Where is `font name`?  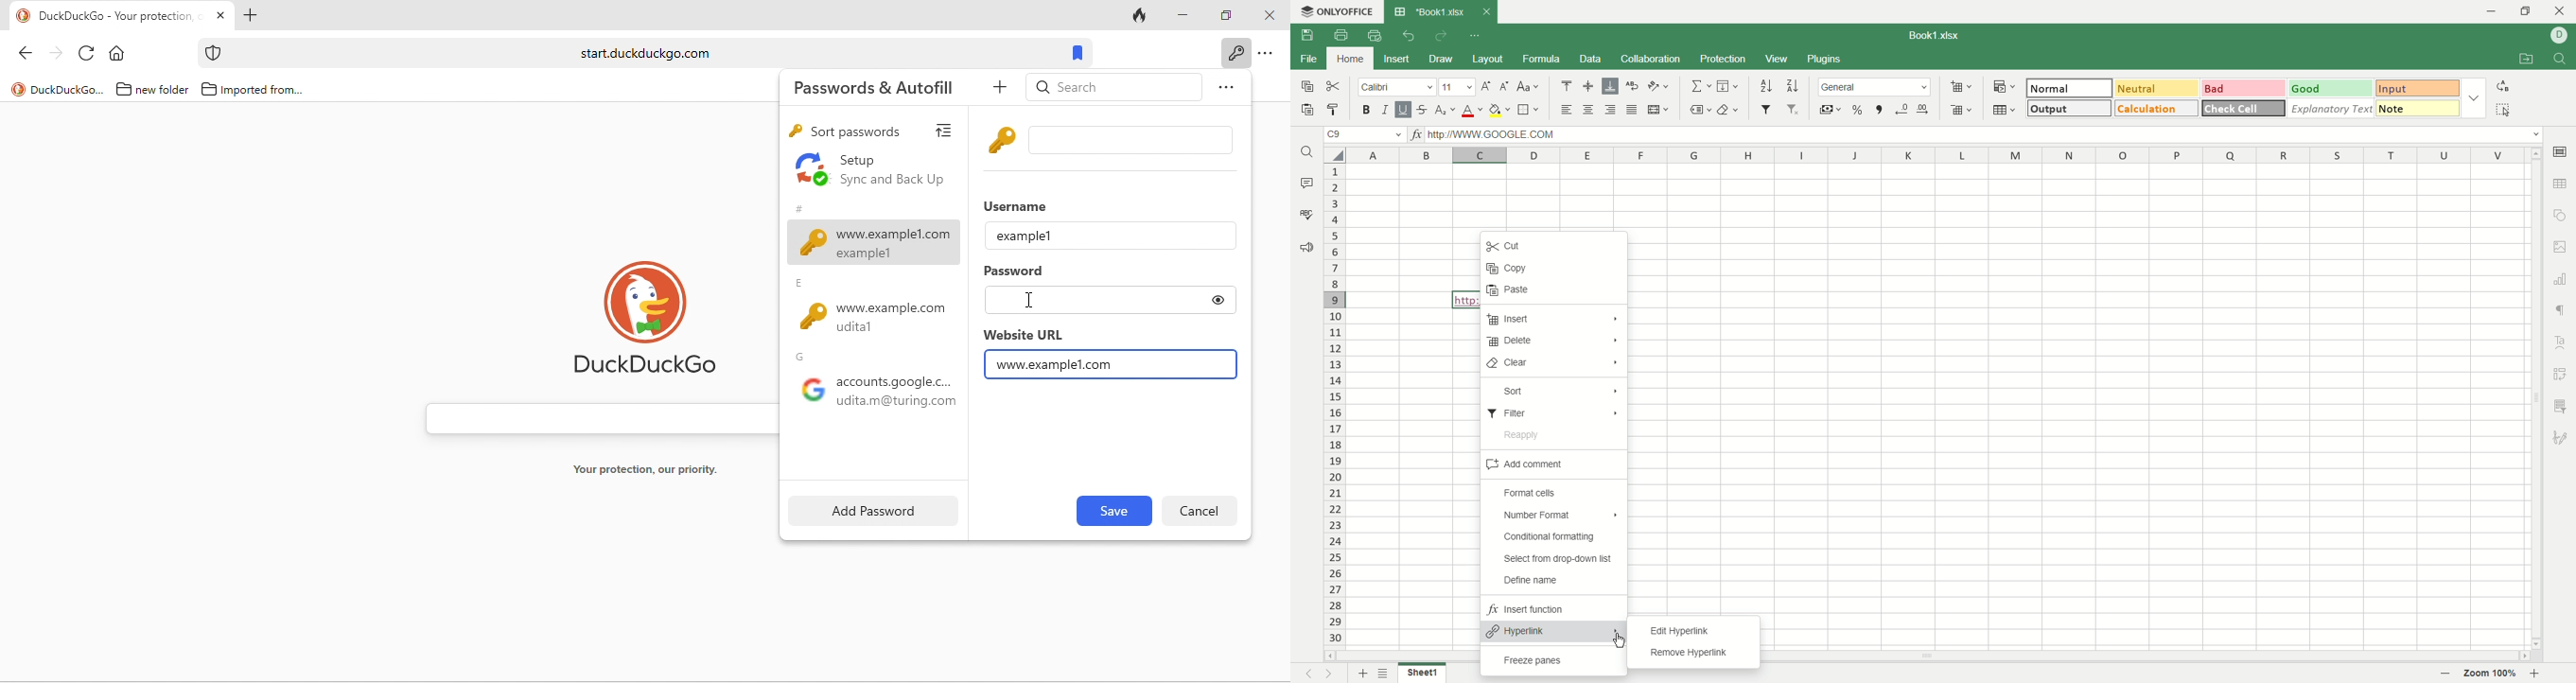
font name is located at coordinates (1398, 88).